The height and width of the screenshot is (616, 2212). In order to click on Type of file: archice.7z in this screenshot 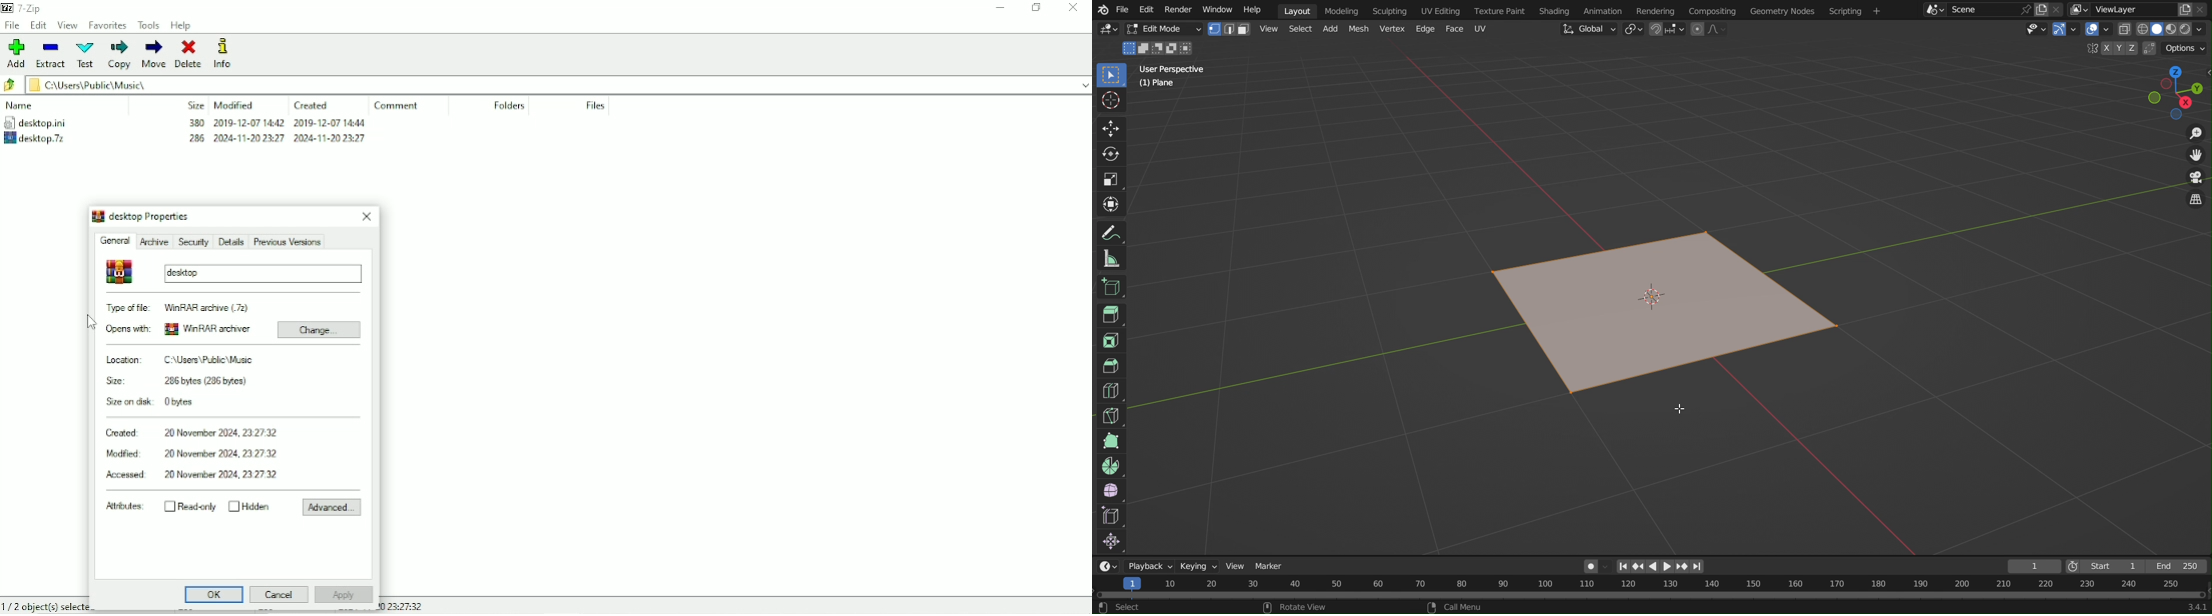, I will do `click(179, 308)`.